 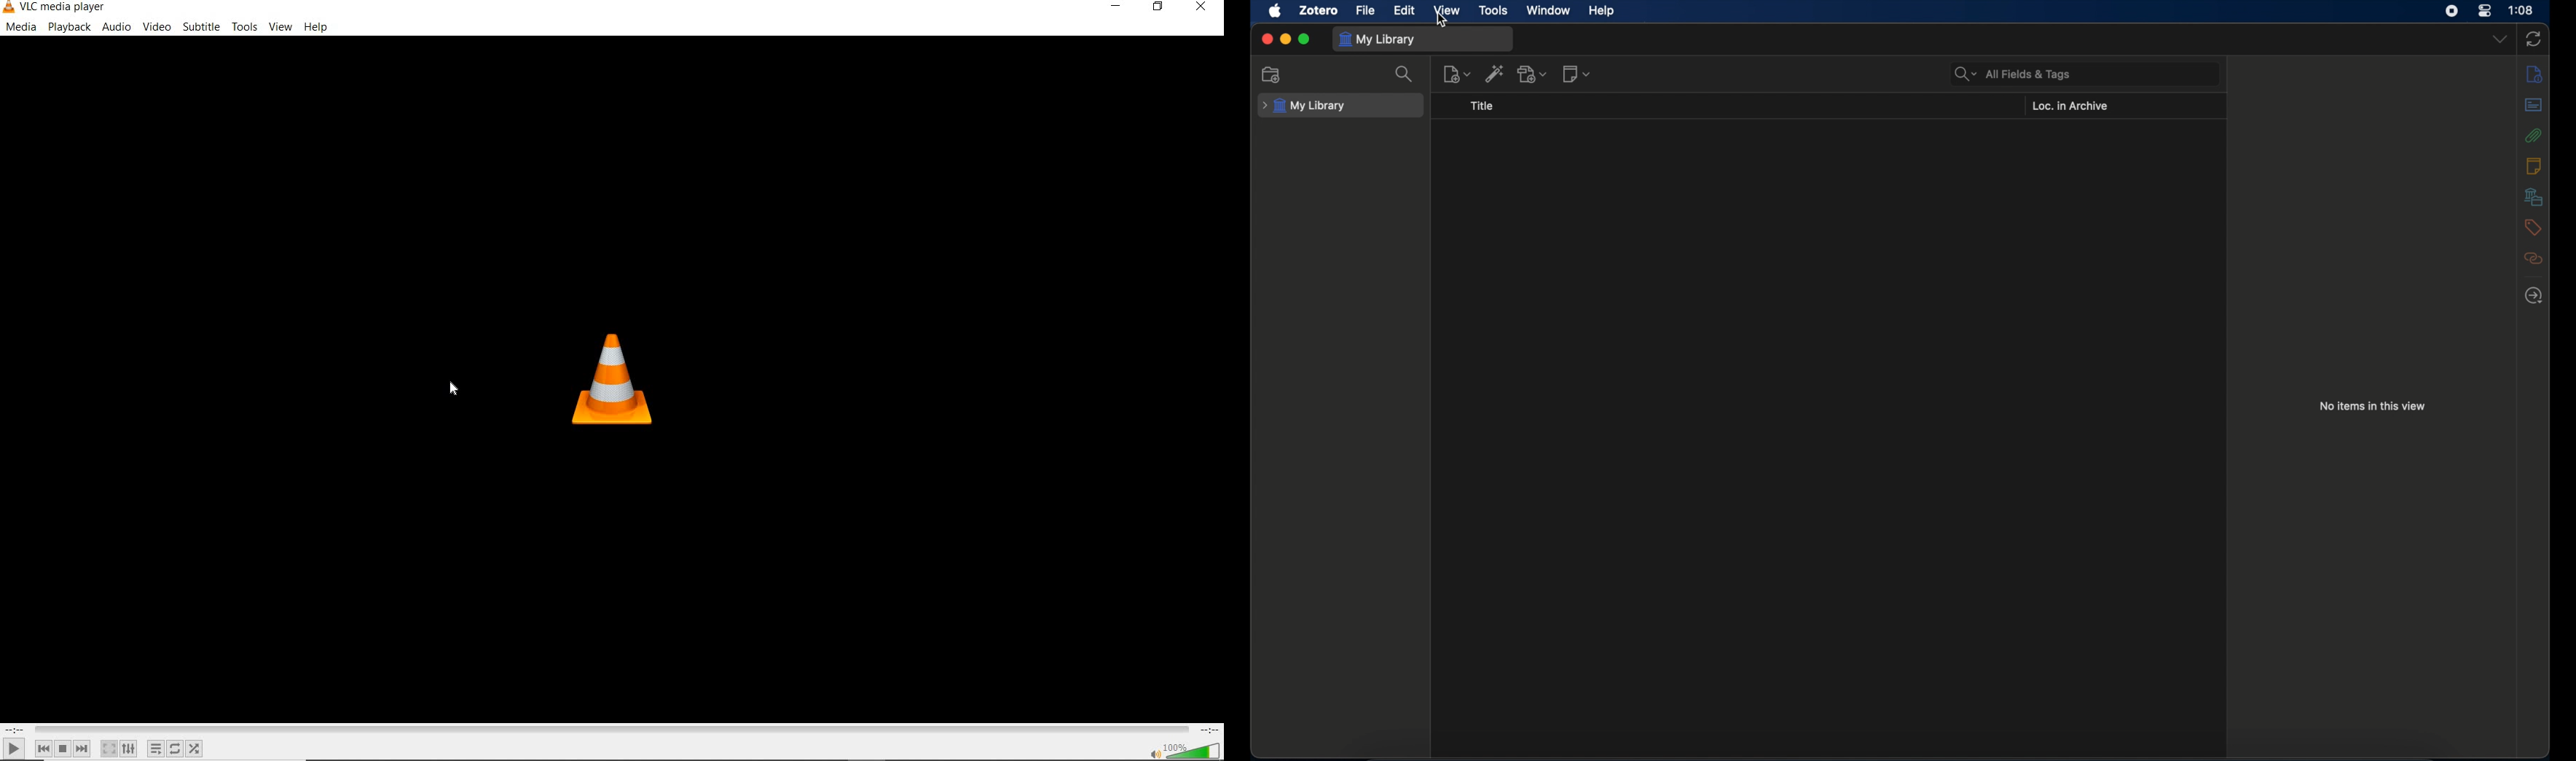 I want to click on restore down, so click(x=1161, y=7).